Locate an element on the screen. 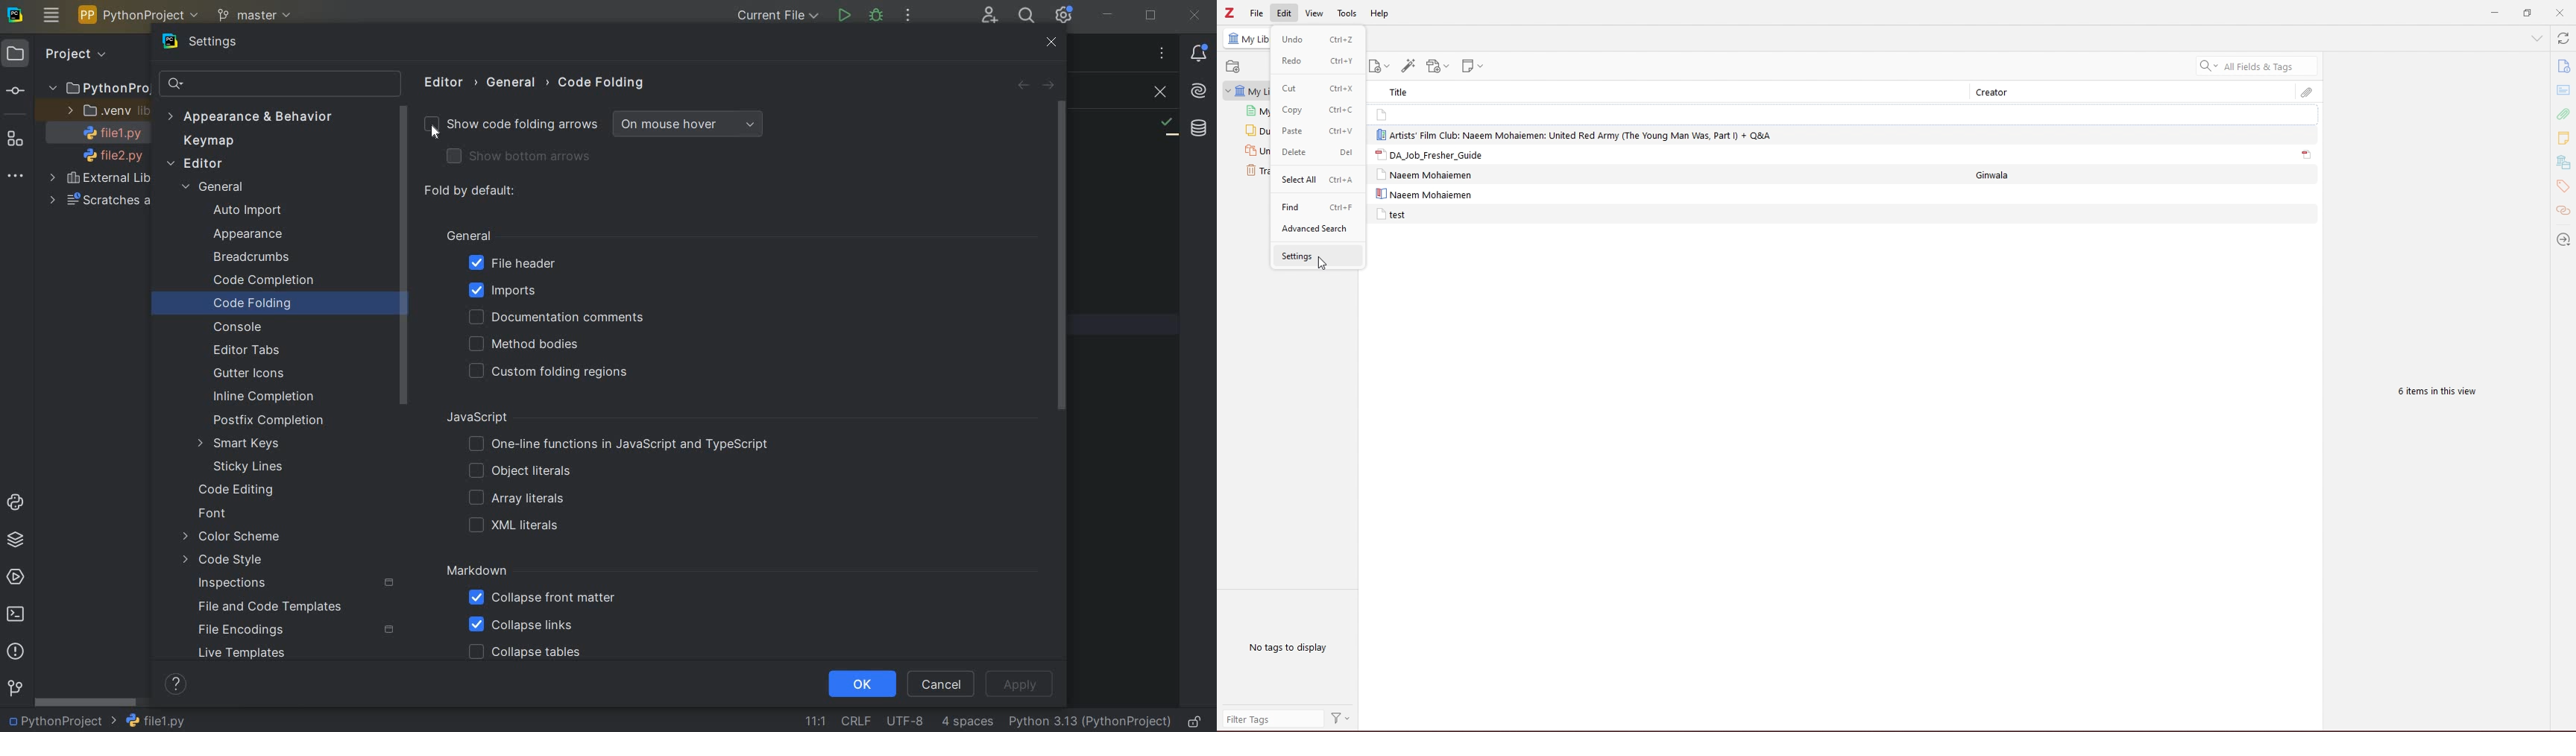 This screenshot has width=2576, height=756. DOCUMENTATION COMMENTS is located at coordinates (555, 318).